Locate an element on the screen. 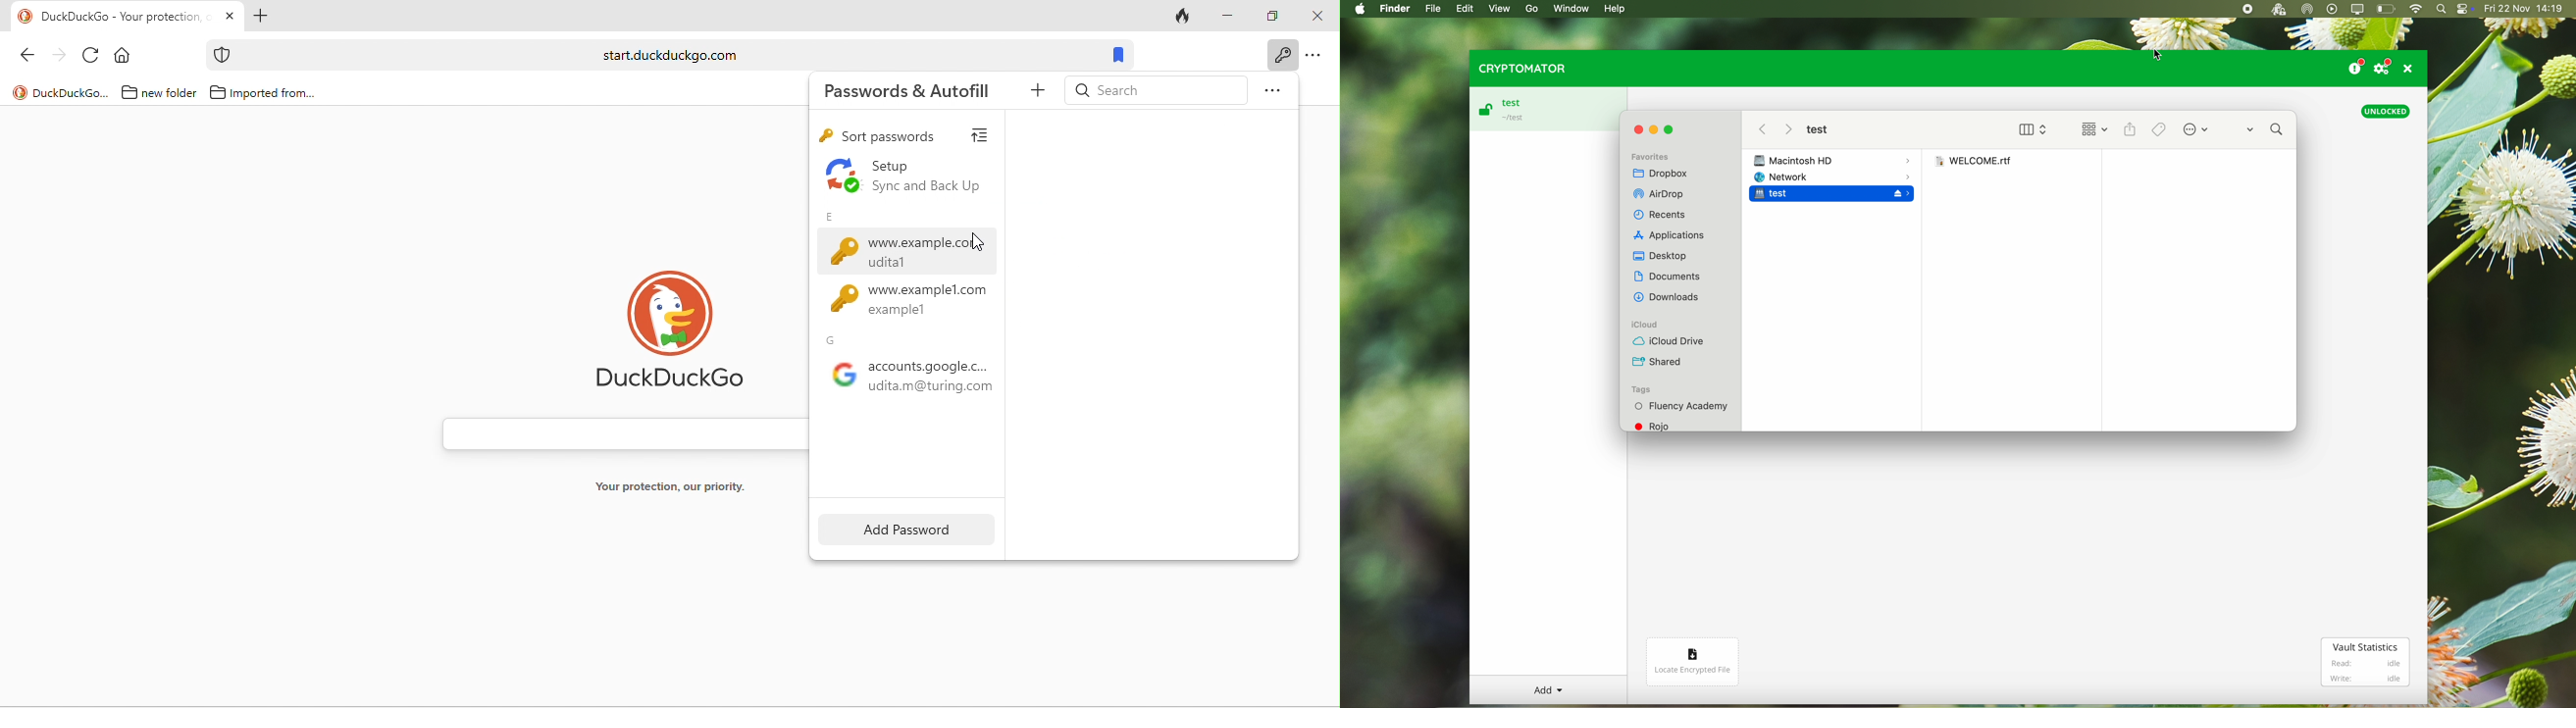  Write: idle is located at coordinates (2365, 678).